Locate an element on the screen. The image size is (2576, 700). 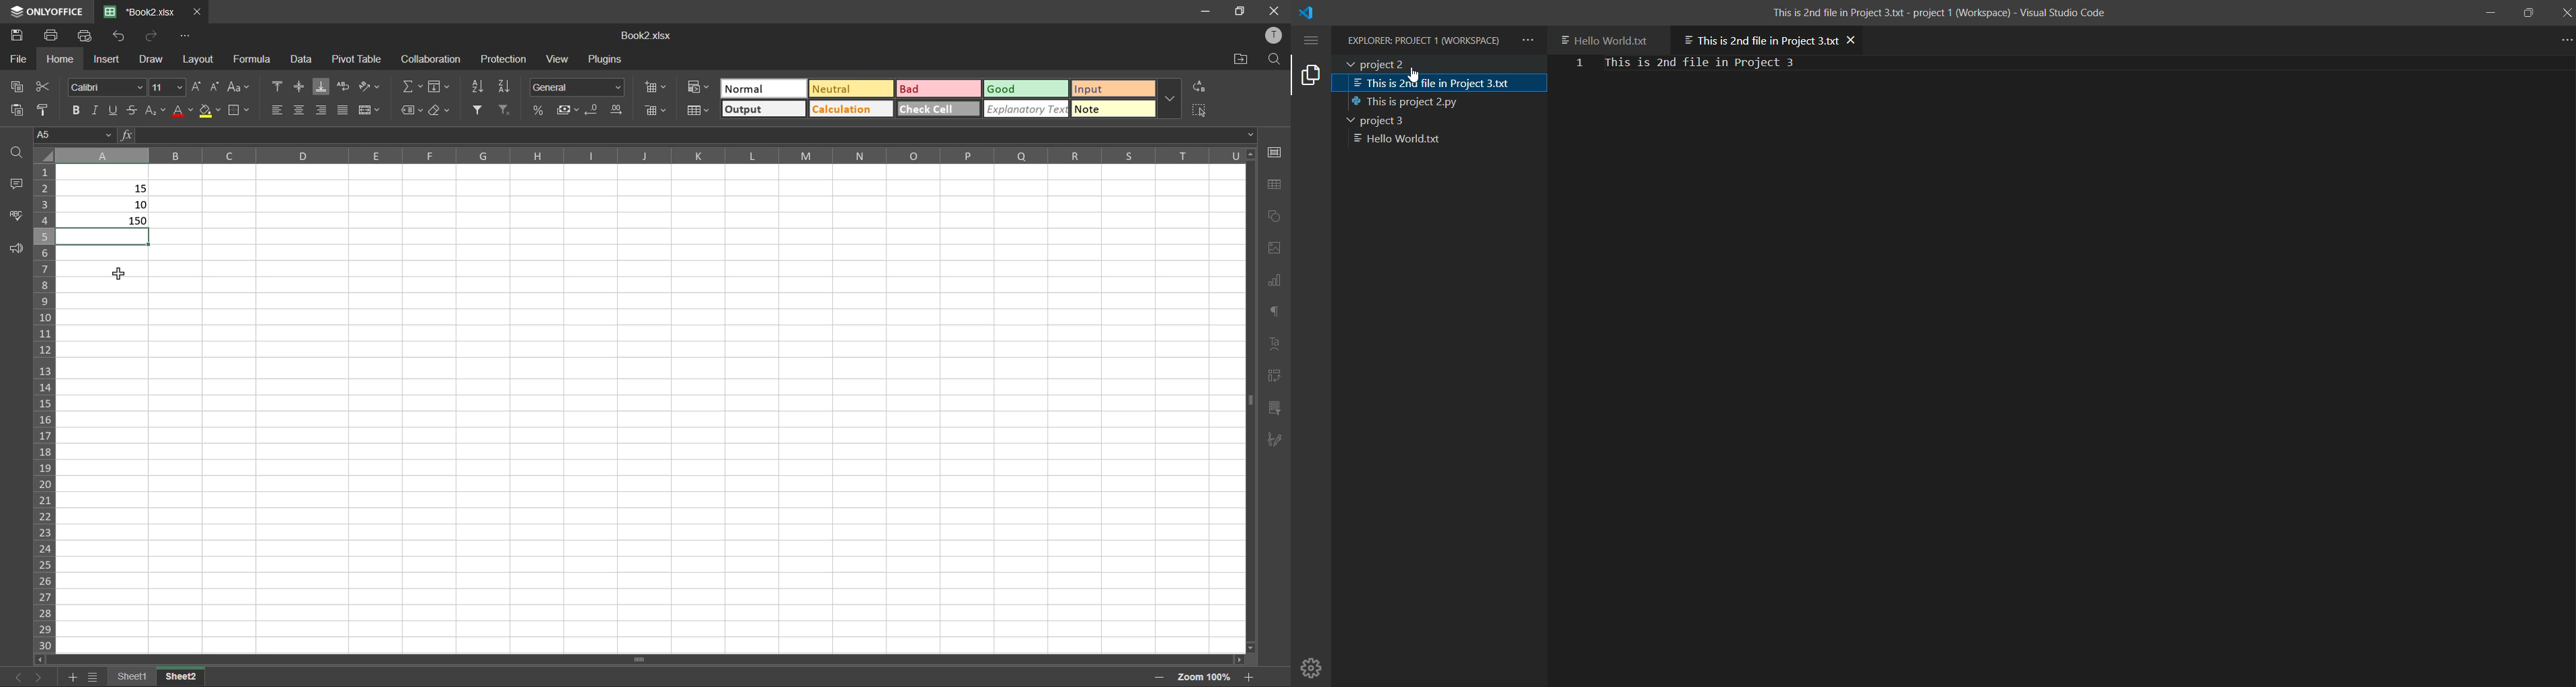
slicer is located at coordinates (1276, 410).